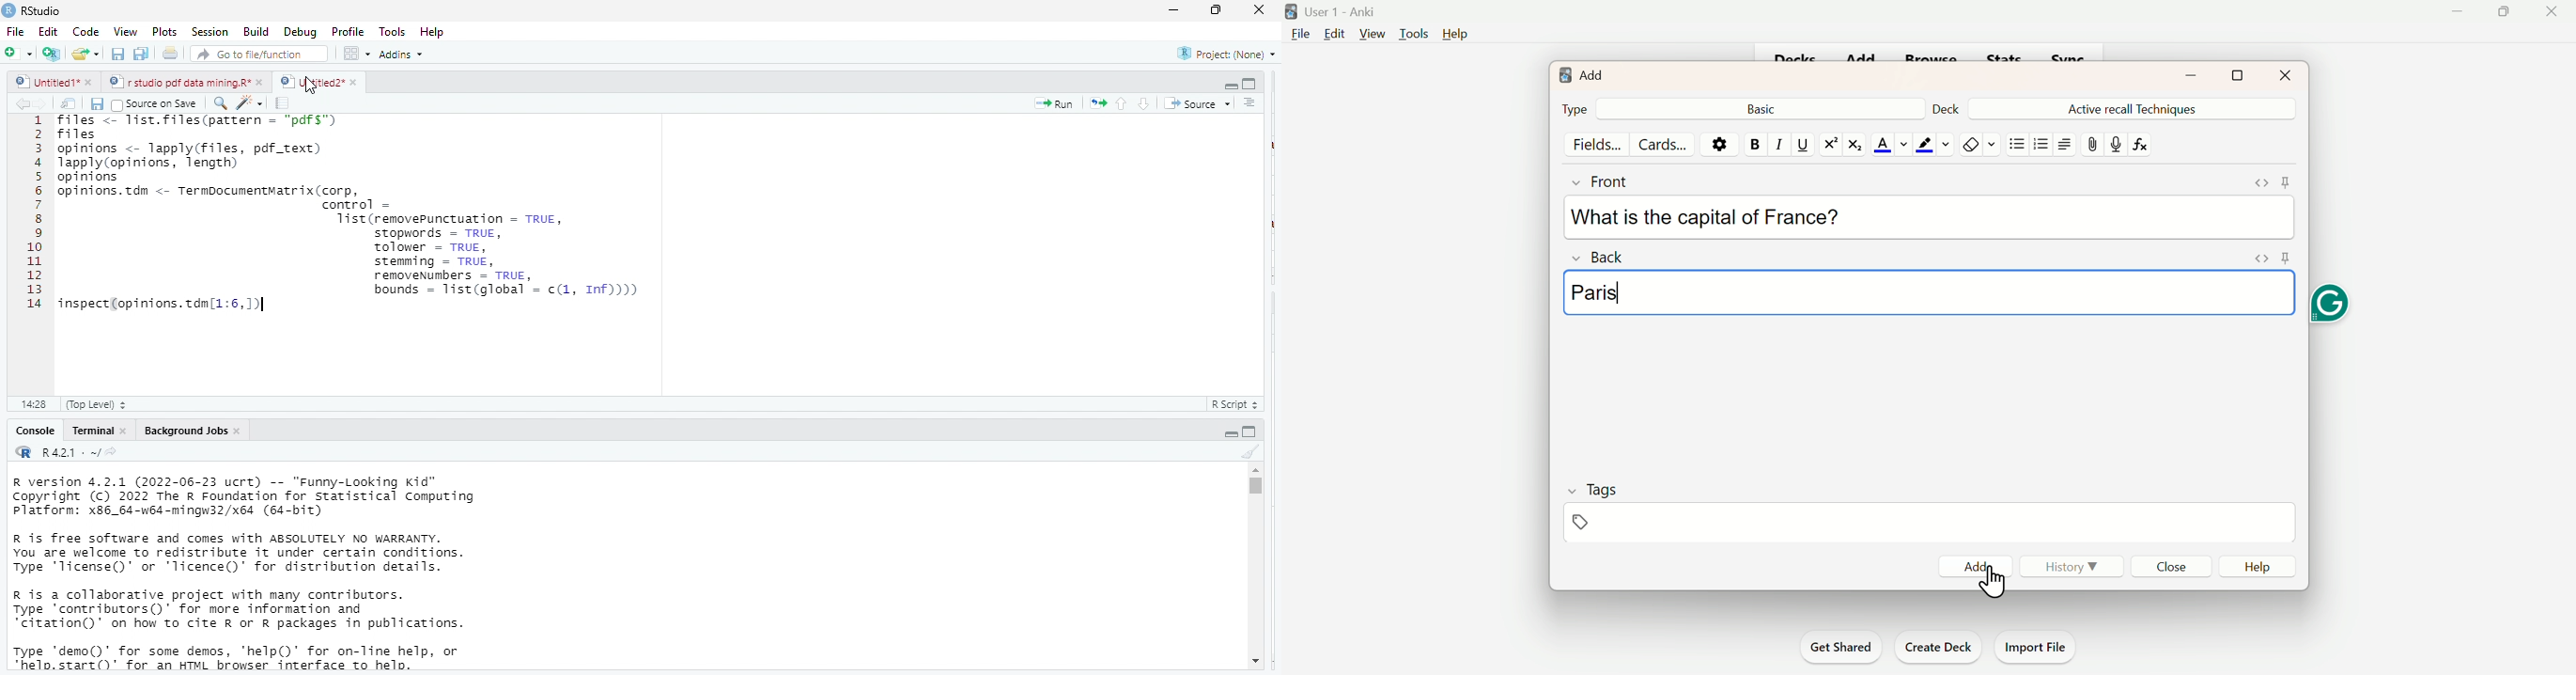 This screenshot has width=2576, height=700. Describe the element at coordinates (1254, 566) in the screenshot. I see `vertical scroll bar` at that location.